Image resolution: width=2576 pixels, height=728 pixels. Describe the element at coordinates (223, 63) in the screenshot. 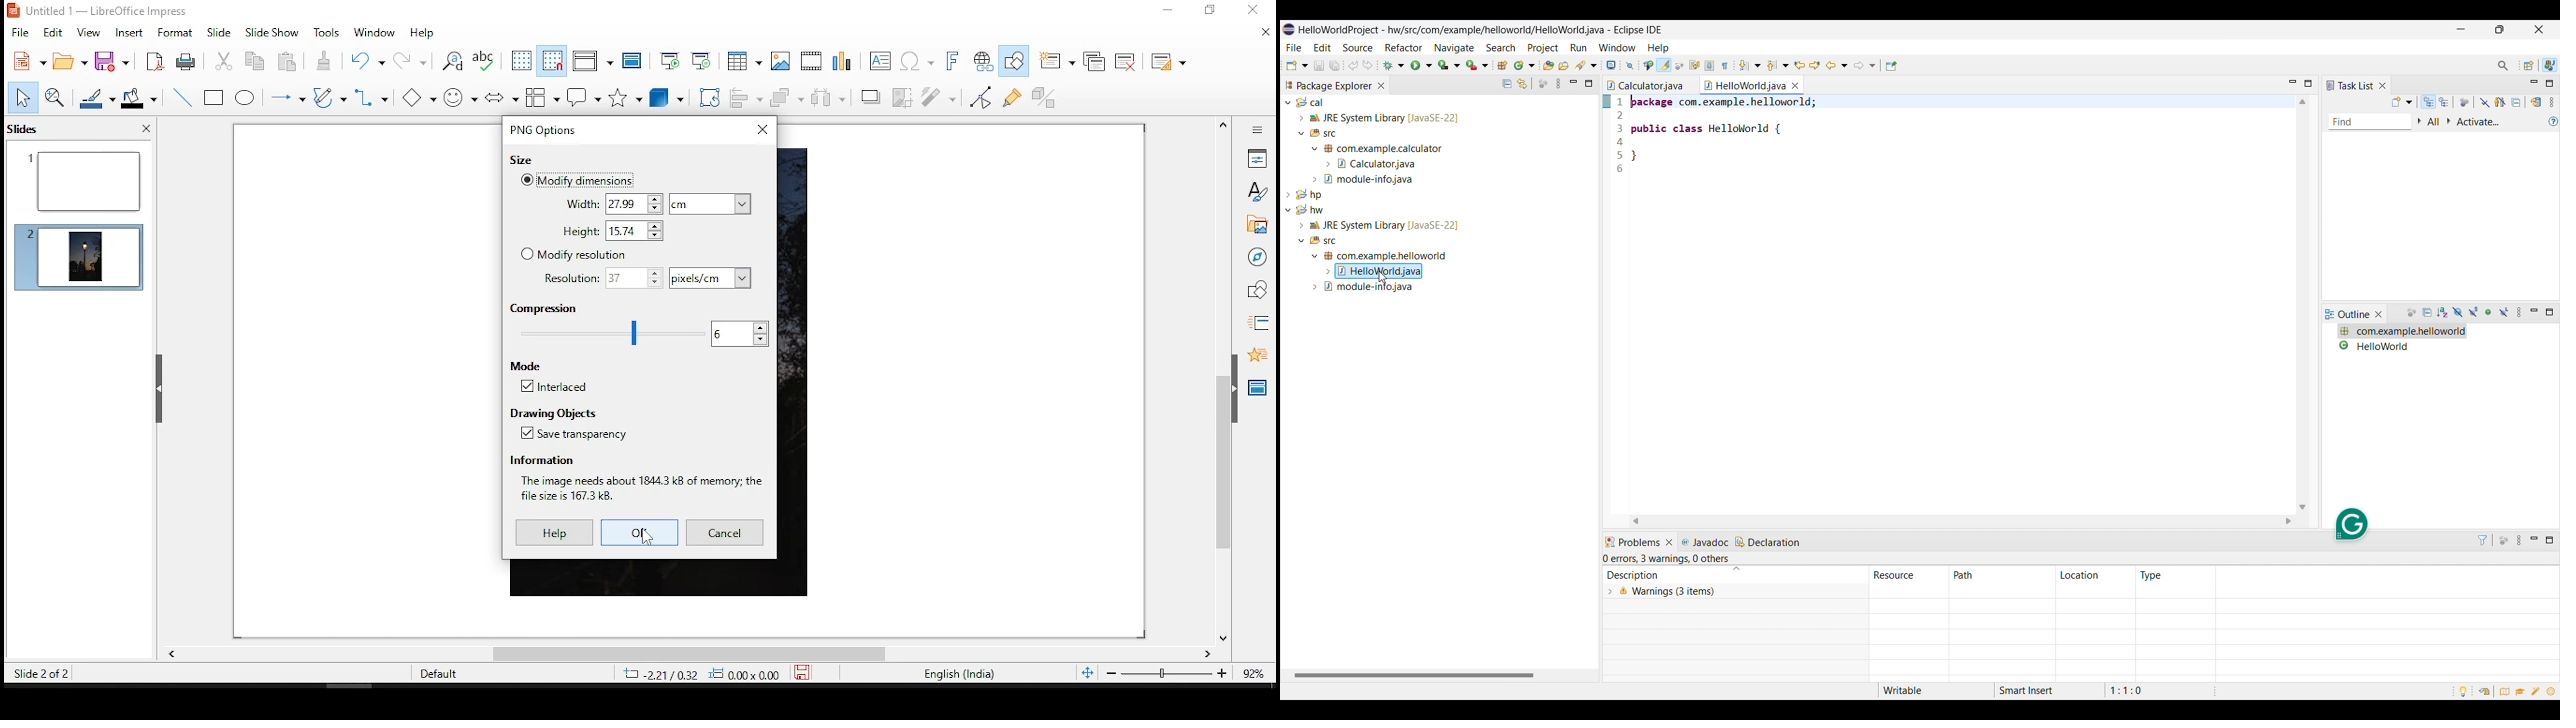

I see `cut` at that location.